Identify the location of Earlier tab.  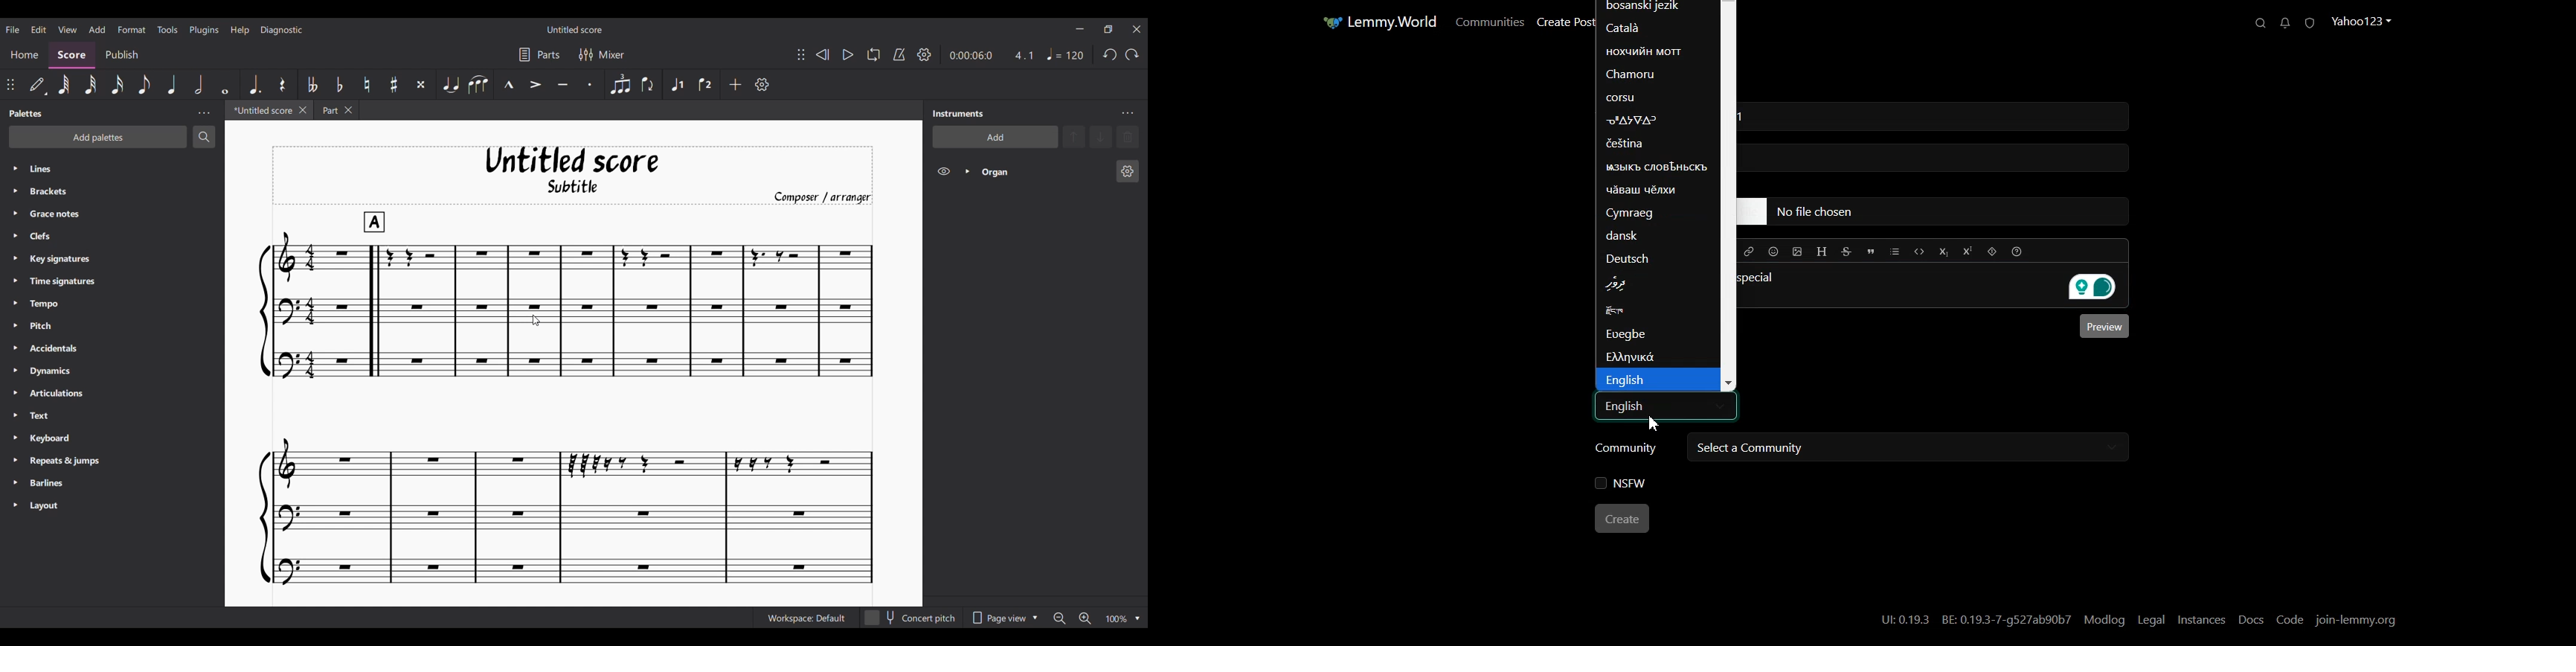
(336, 110).